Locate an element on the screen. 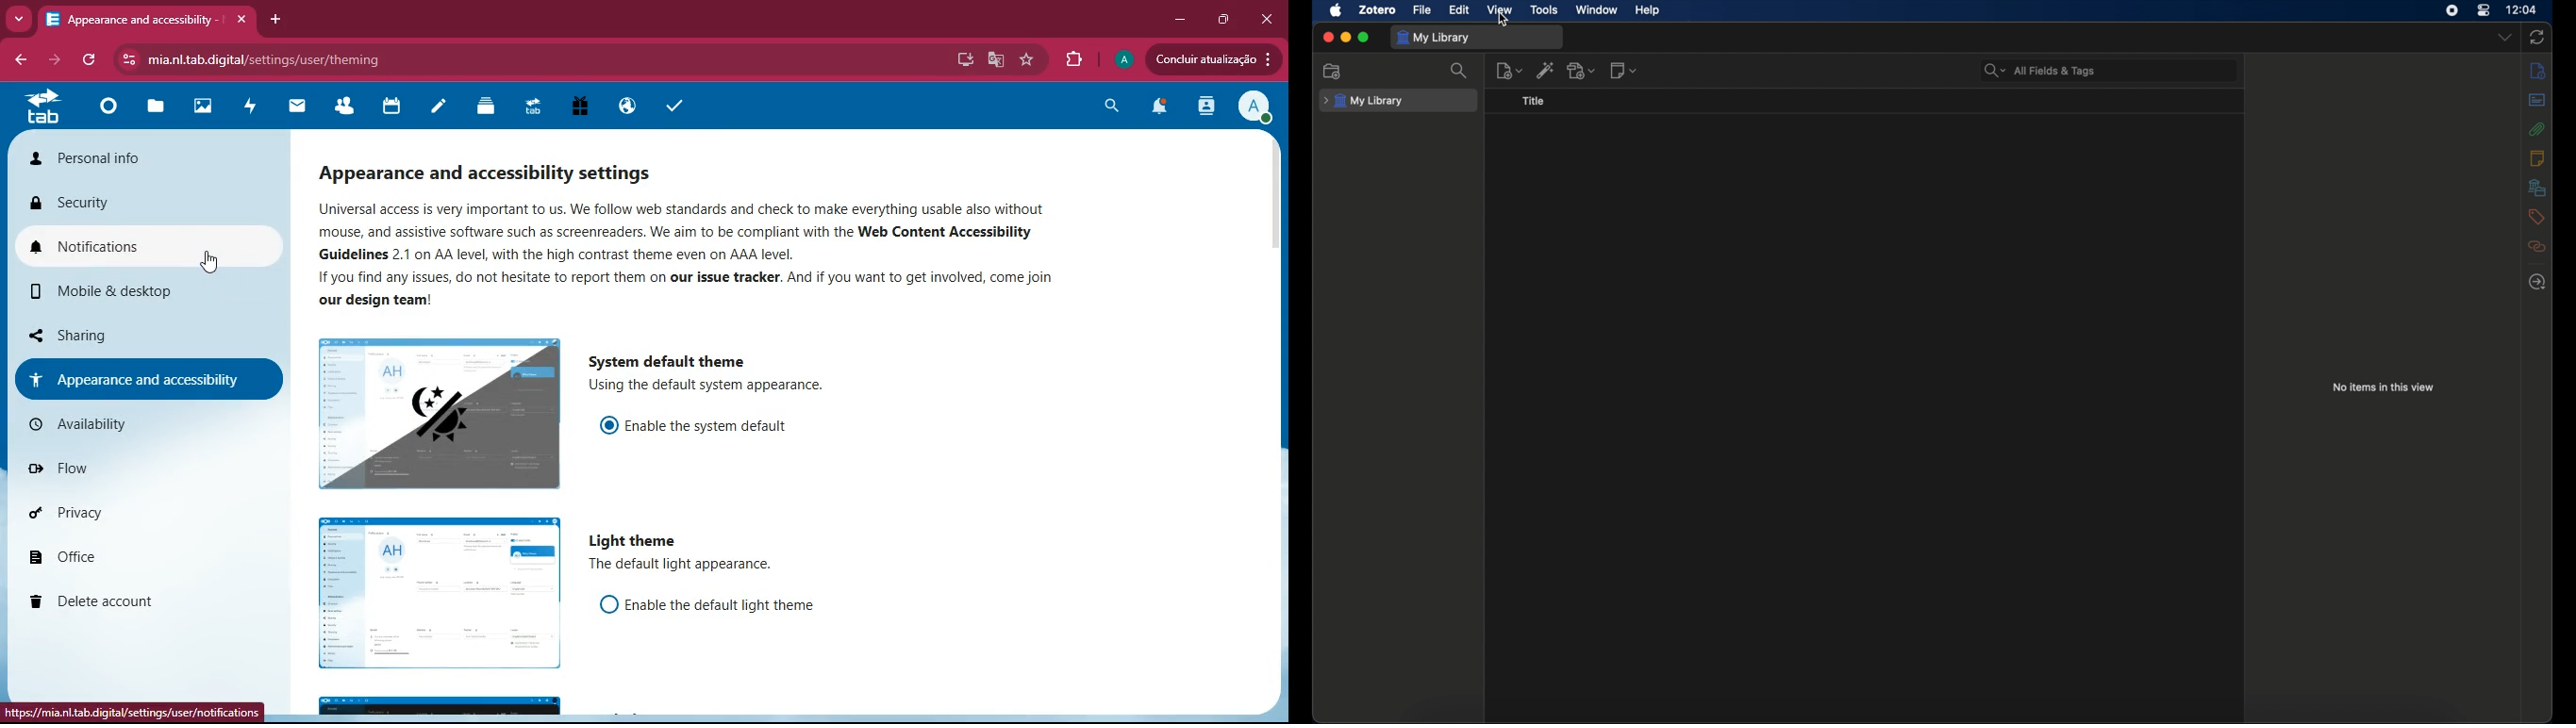 The image size is (2576, 728). sync is located at coordinates (2537, 38).